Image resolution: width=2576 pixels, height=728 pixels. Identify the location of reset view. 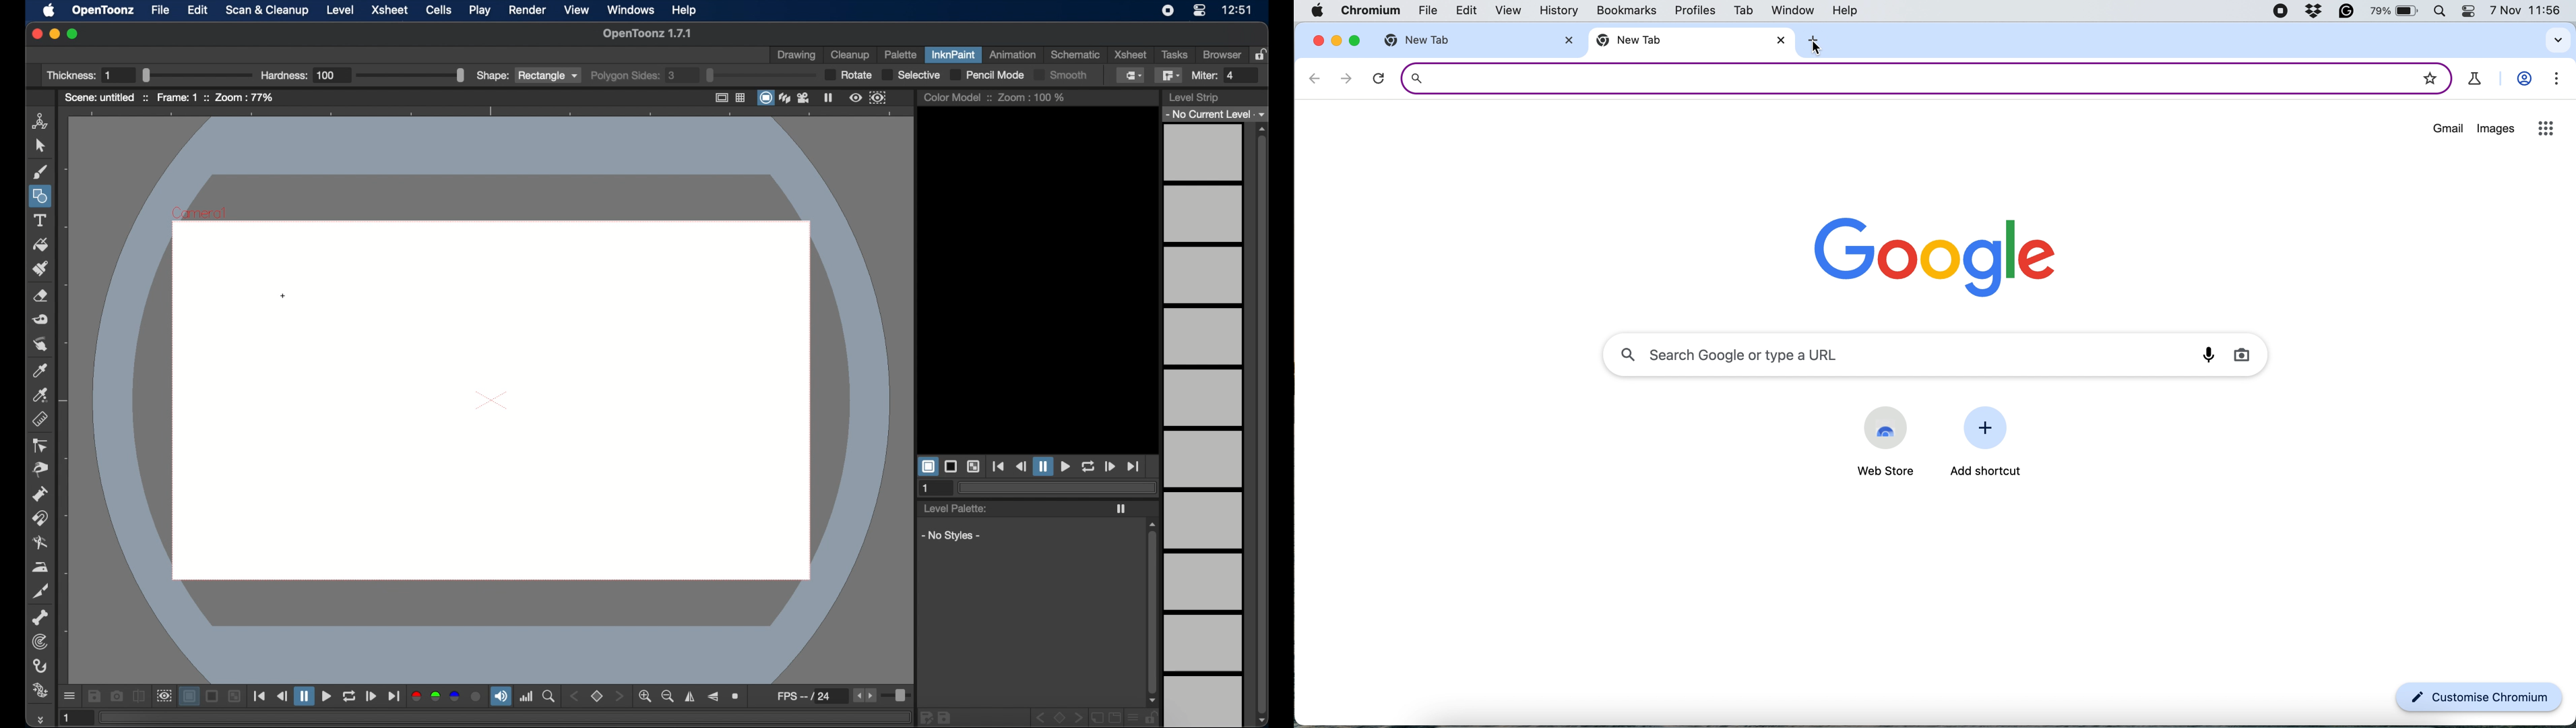
(736, 696).